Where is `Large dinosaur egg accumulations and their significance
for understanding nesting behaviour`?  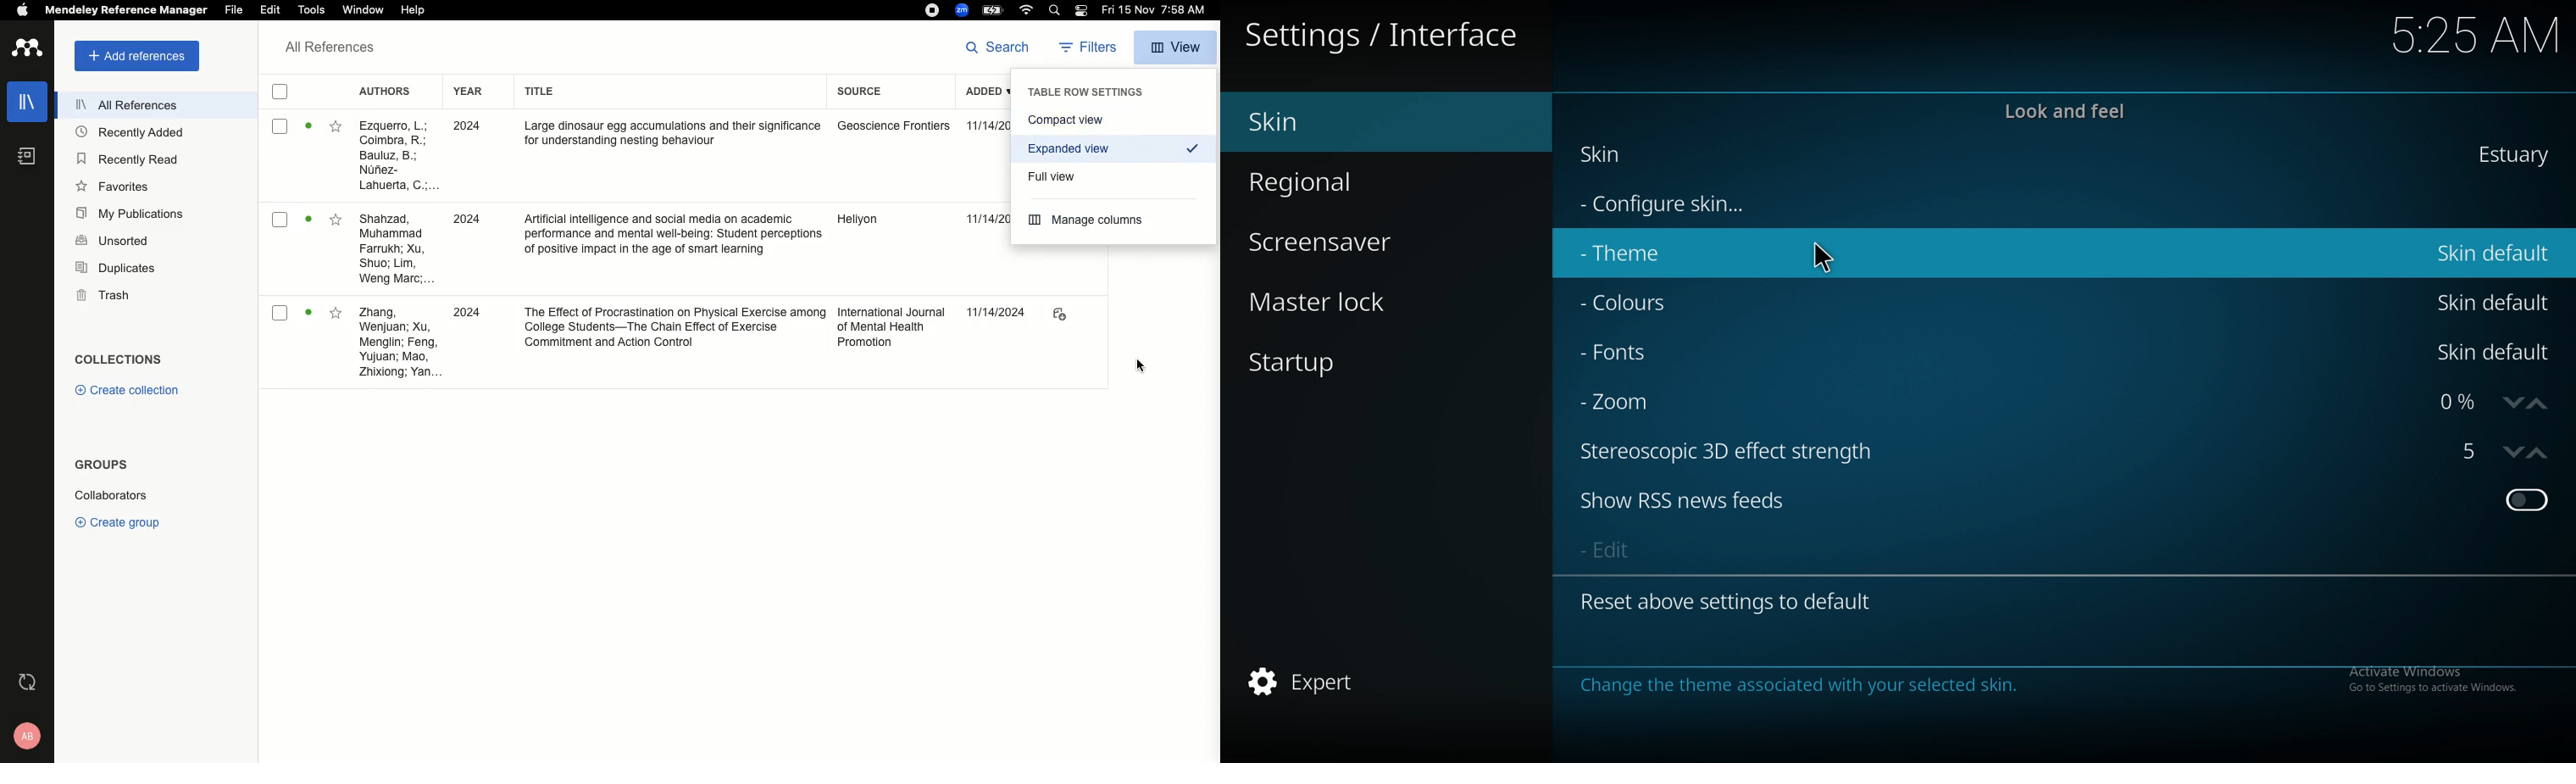
Large dinosaur egg accumulations and their significance
for understanding nesting behaviour is located at coordinates (672, 134).